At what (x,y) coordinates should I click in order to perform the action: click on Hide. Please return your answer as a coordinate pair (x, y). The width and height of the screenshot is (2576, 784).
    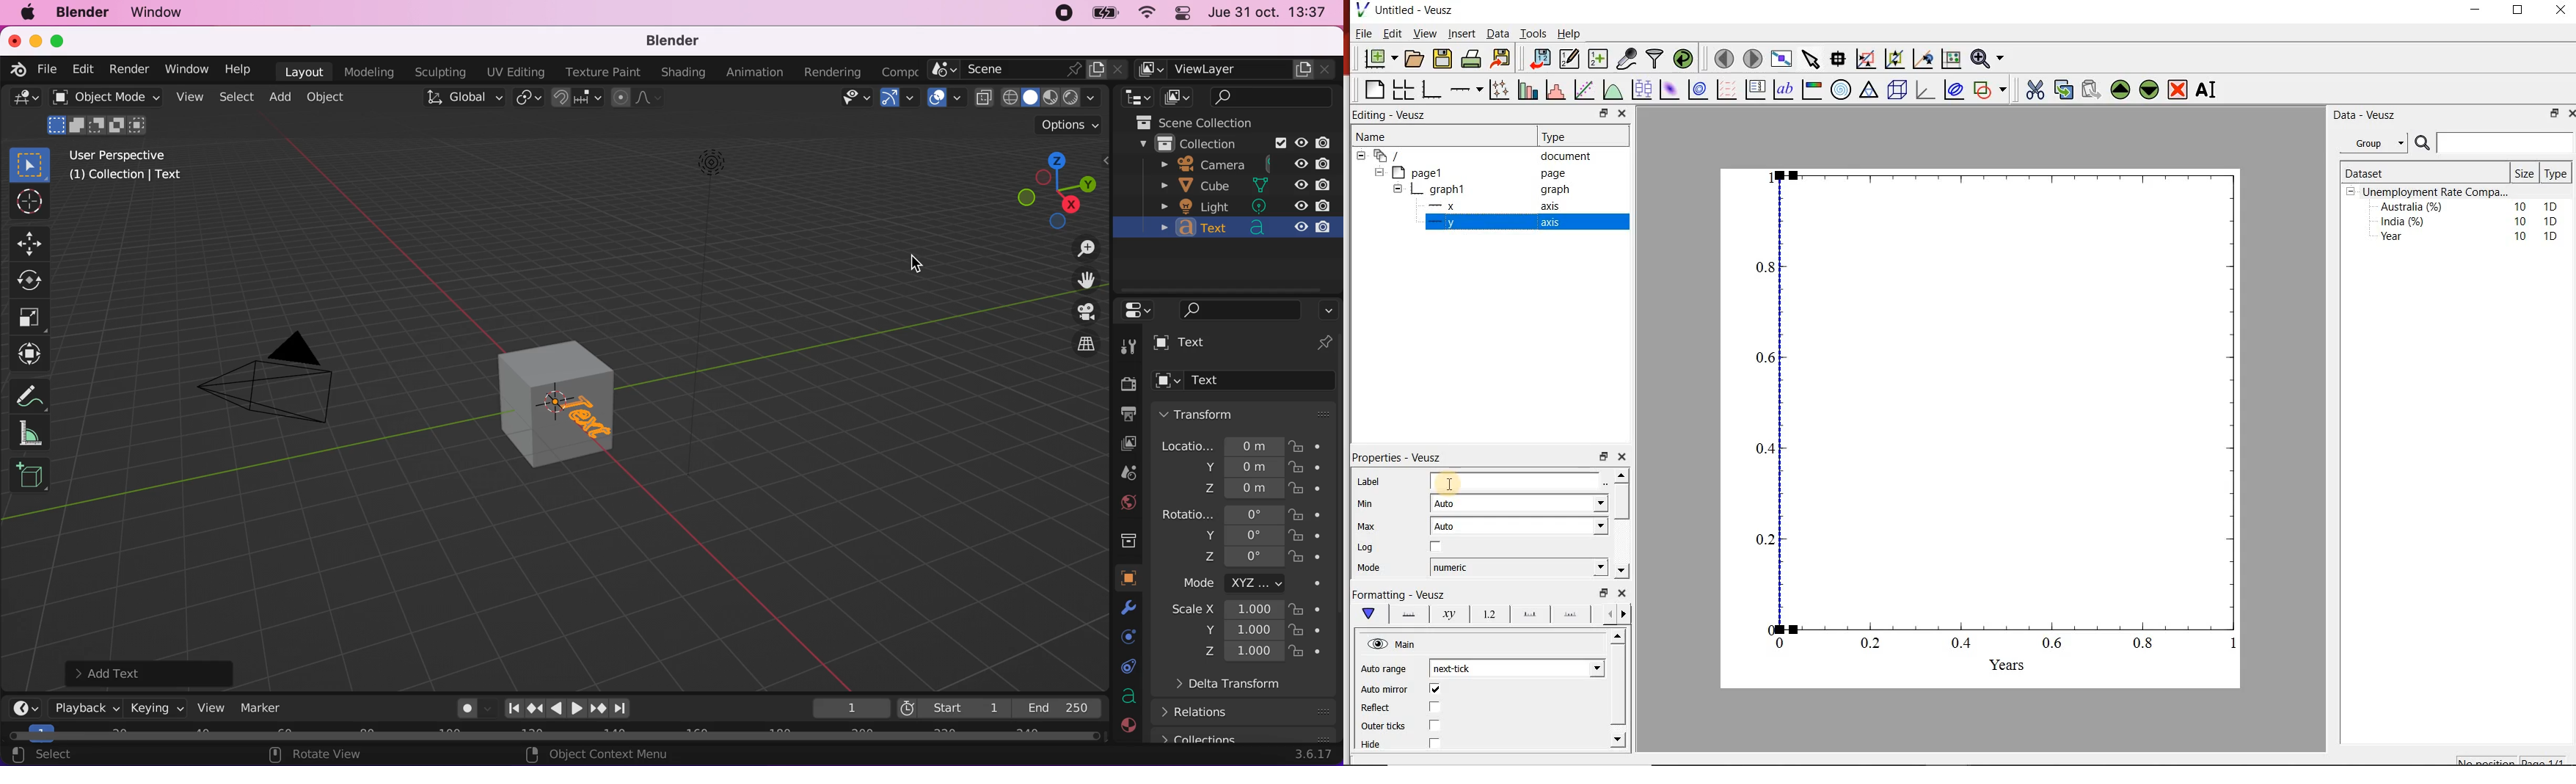
    Looking at the image, I should click on (1372, 744).